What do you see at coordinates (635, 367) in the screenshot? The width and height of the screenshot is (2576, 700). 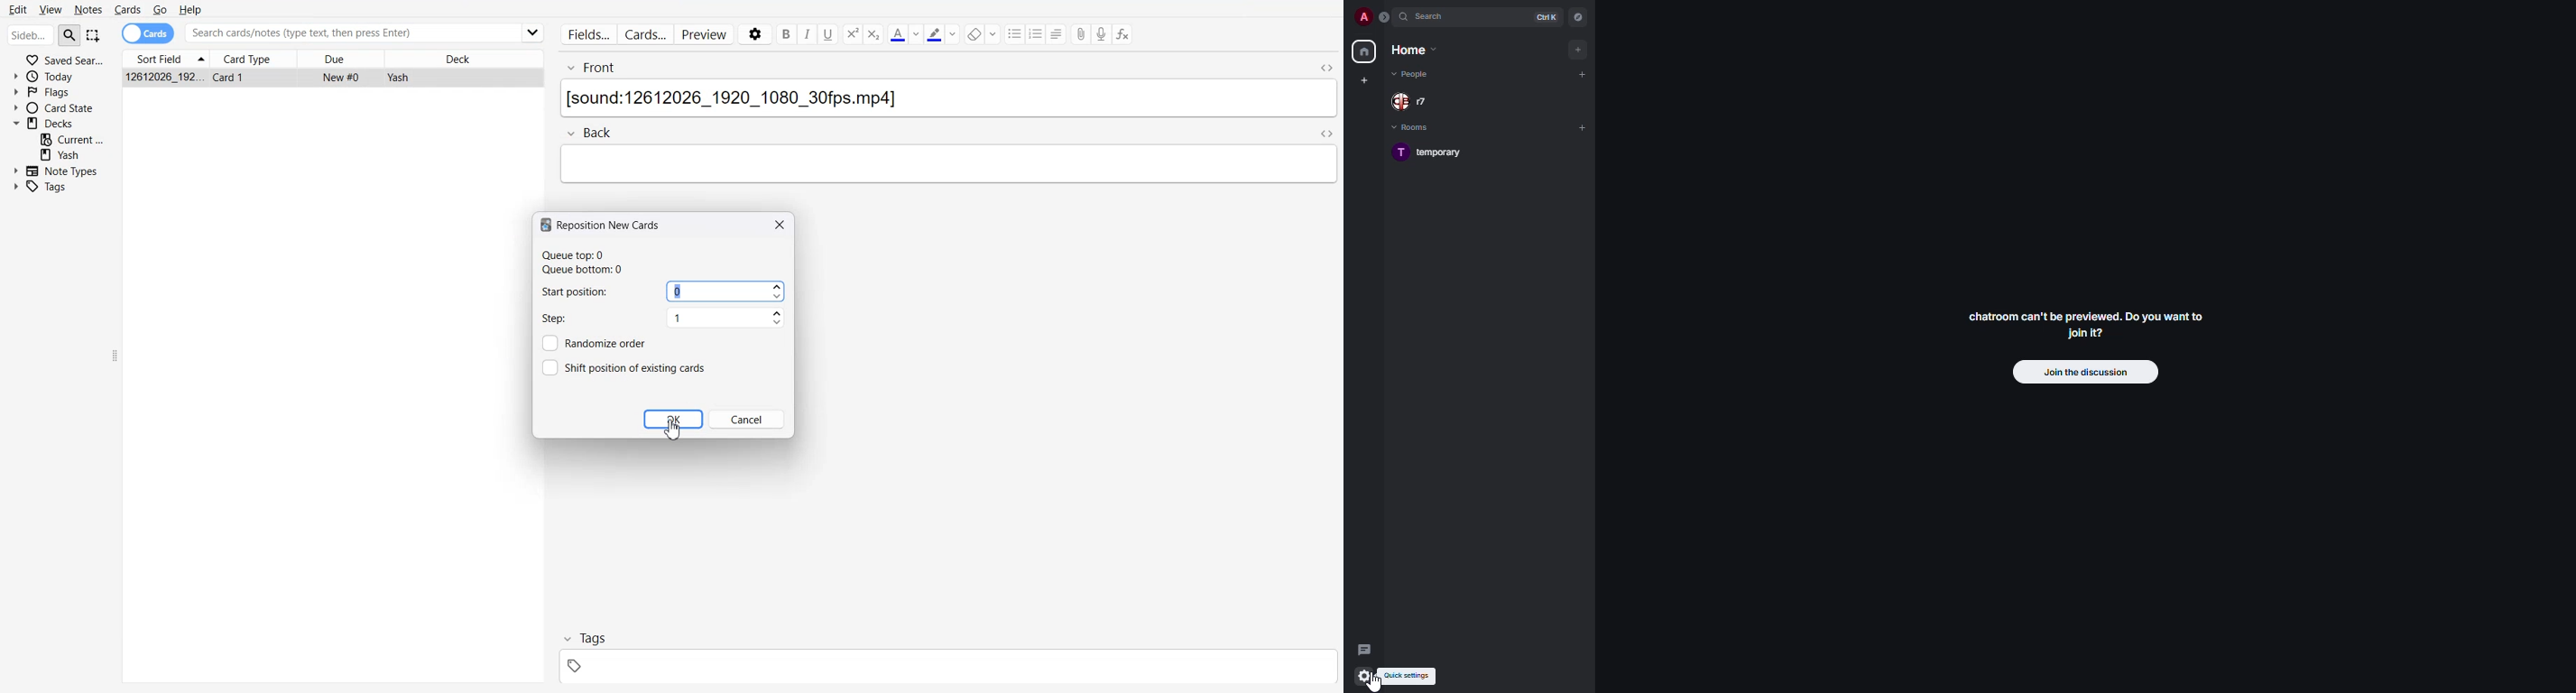 I see `Shift position to existing cards` at bounding box center [635, 367].